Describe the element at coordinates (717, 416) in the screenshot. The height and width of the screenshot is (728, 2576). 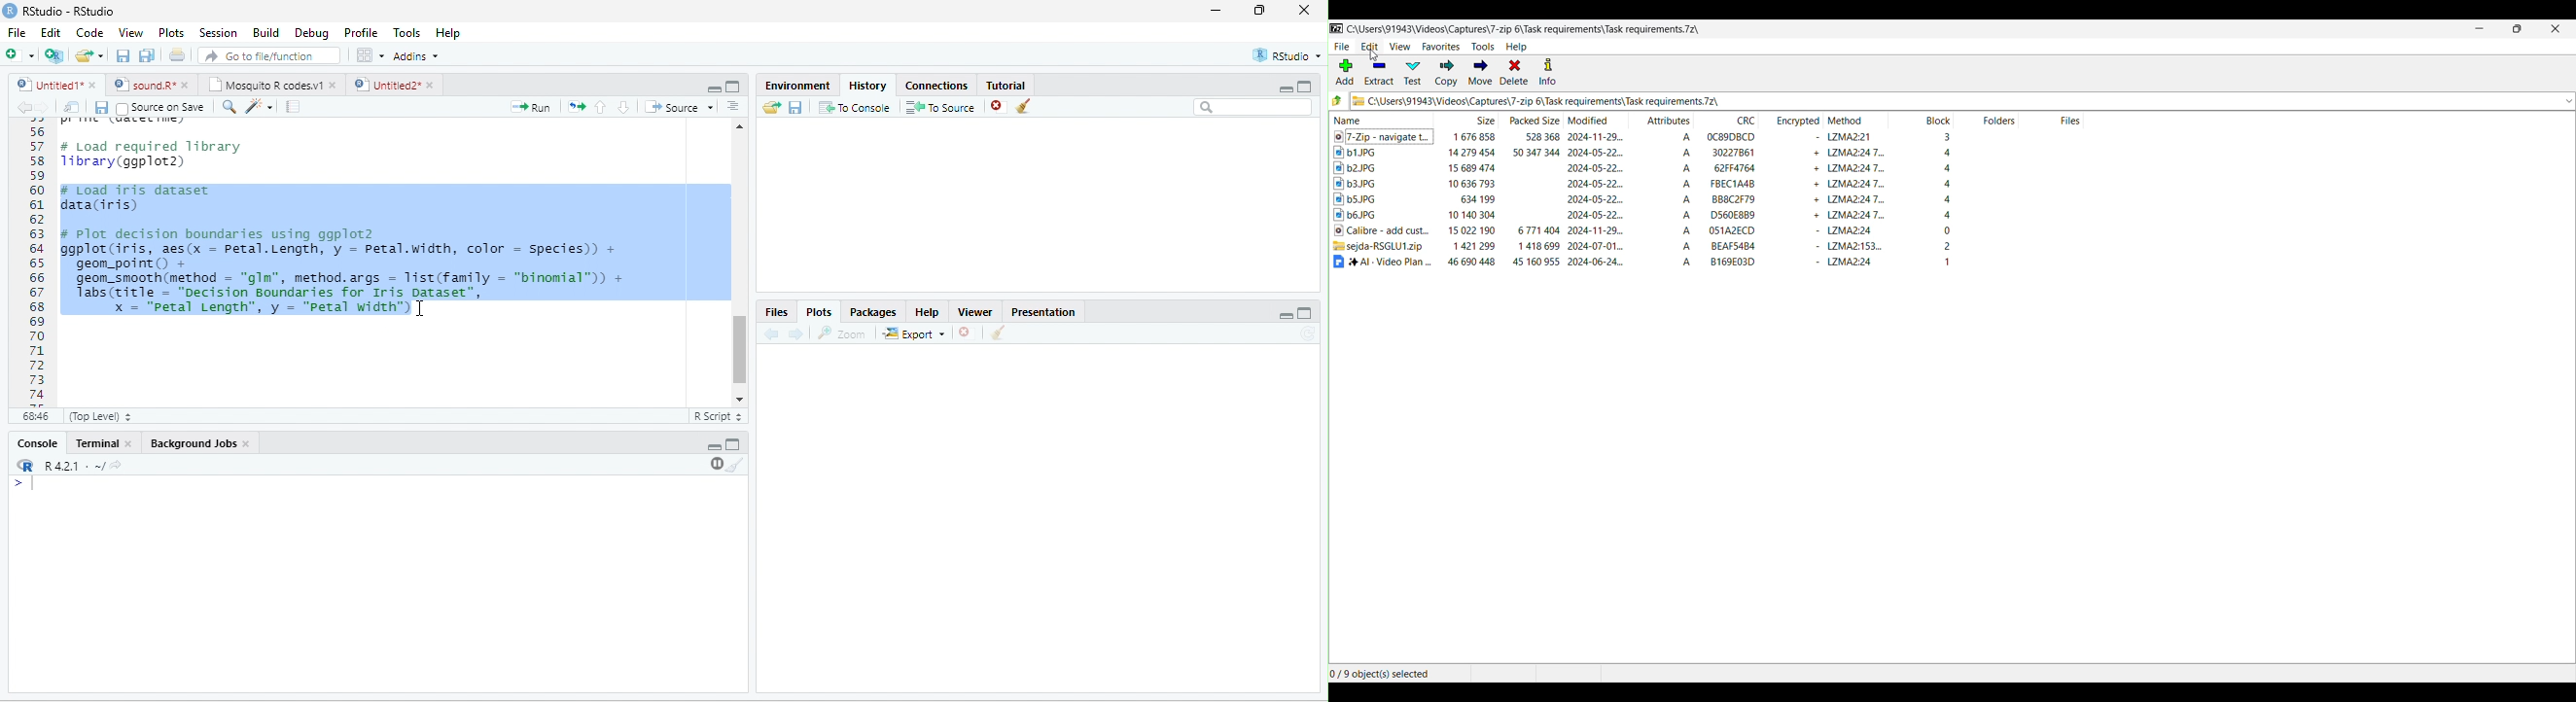
I see `R Script` at that location.